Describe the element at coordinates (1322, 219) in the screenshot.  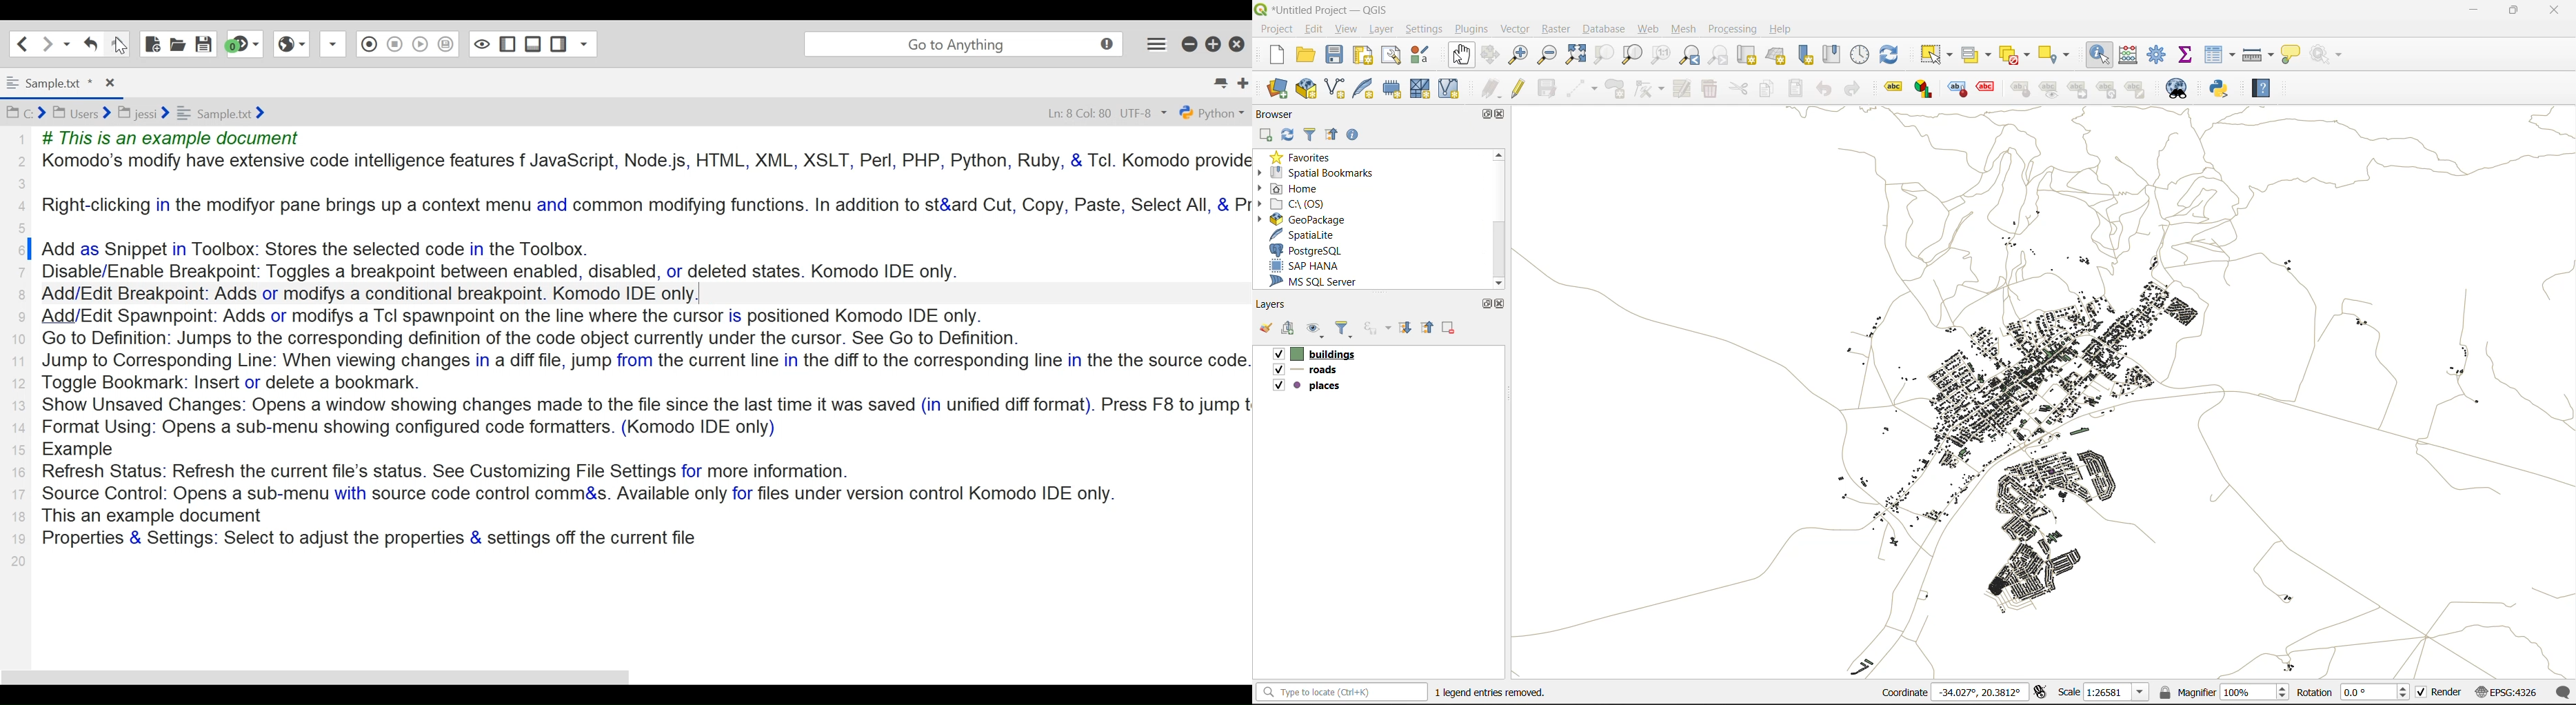
I see `geopackage` at that location.